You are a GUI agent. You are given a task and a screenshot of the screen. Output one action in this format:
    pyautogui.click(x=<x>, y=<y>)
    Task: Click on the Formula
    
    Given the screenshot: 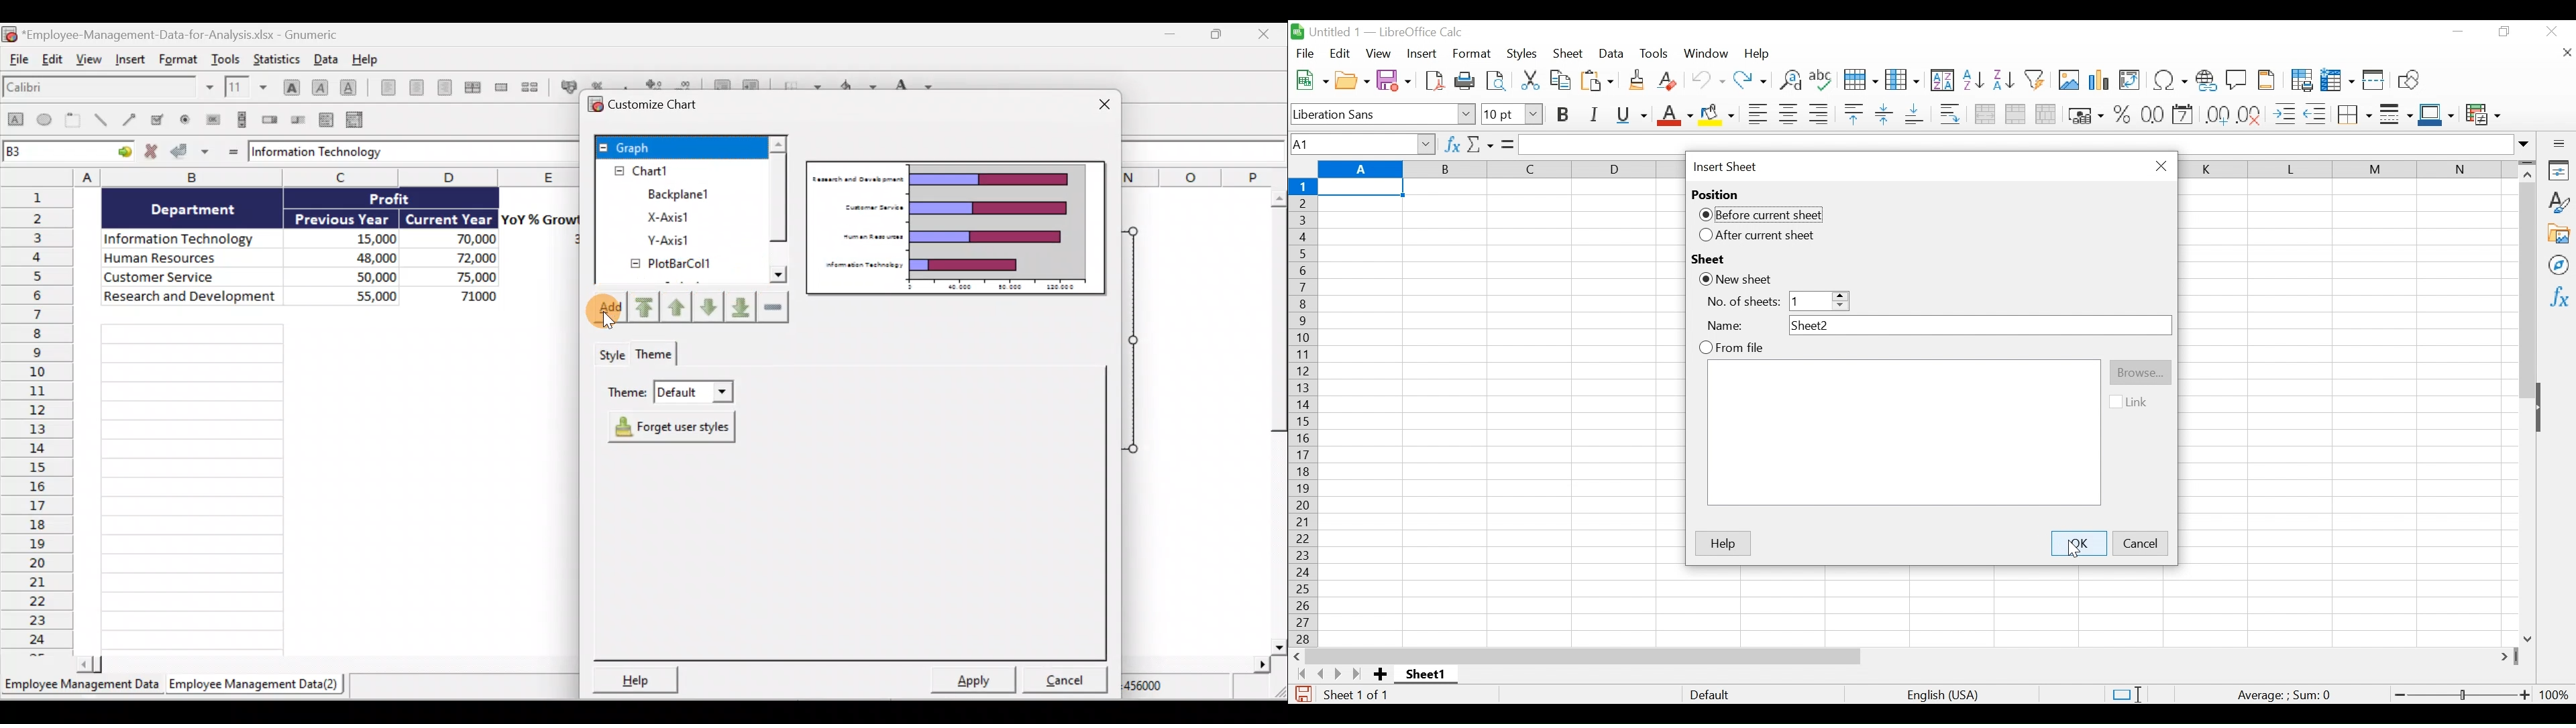 What is the action you would take?
    pyautogui.click(x=2288, y=693)
    